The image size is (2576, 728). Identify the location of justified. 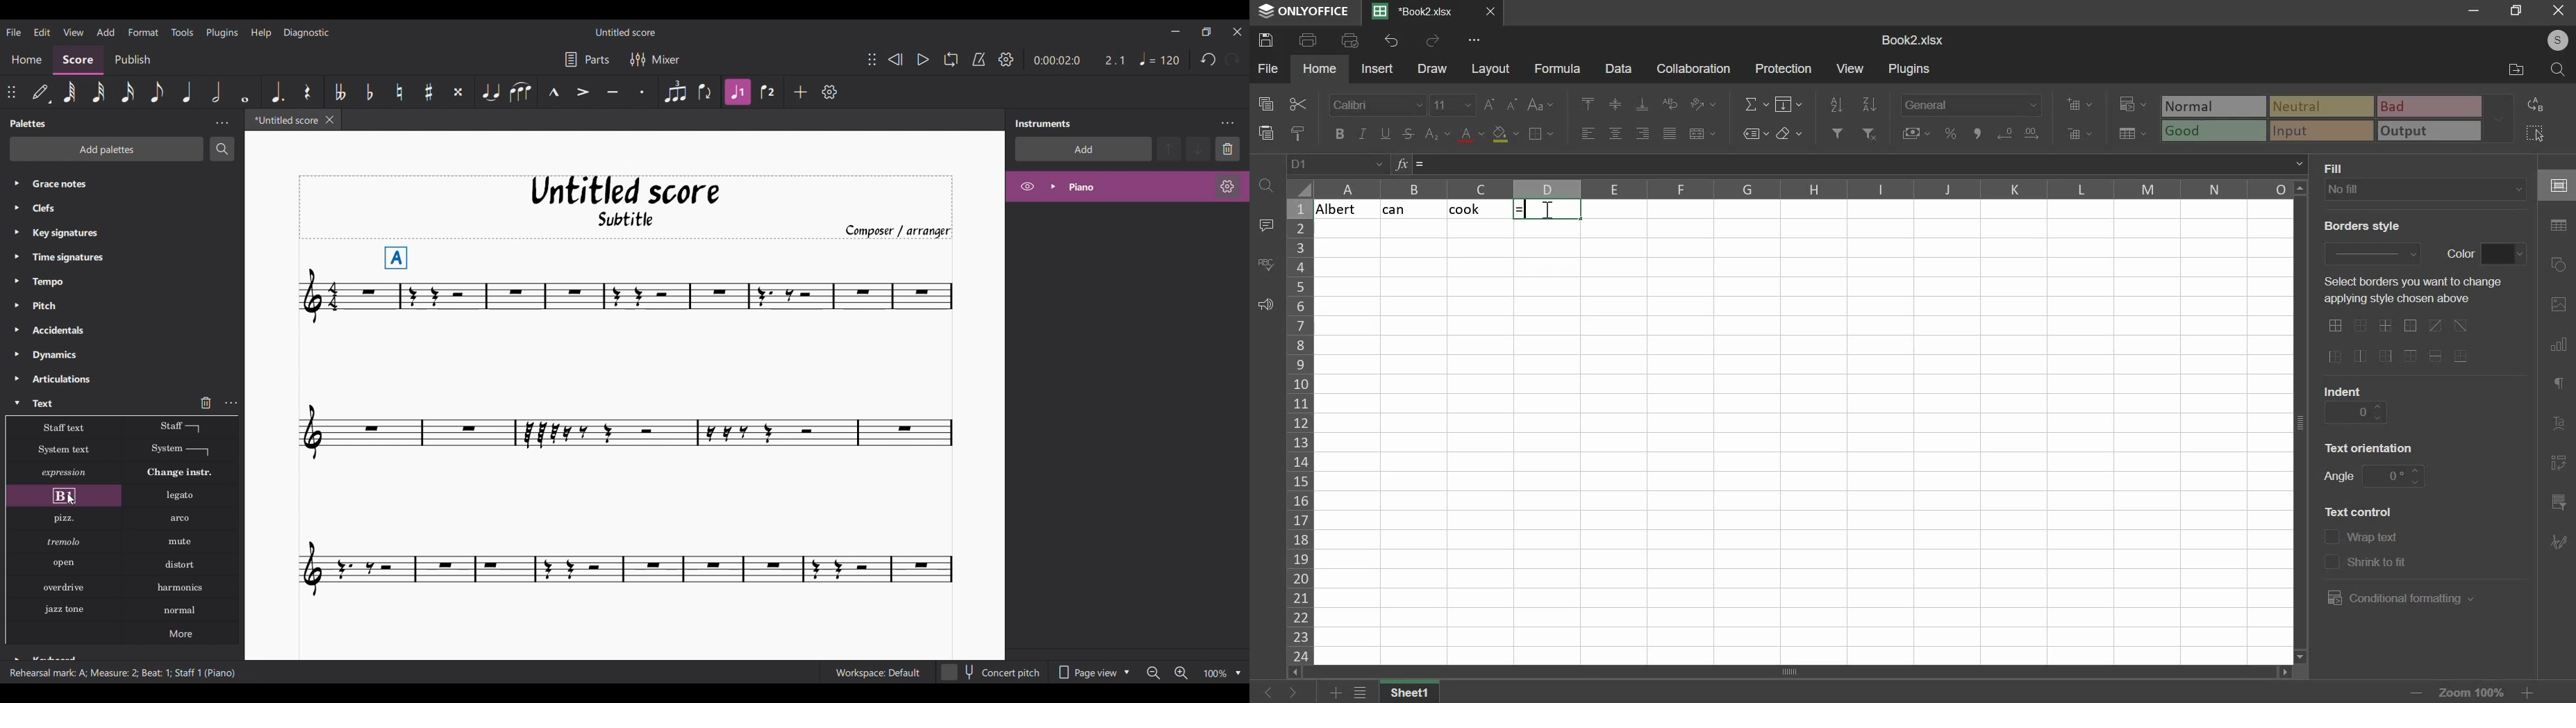
(1669, 133).